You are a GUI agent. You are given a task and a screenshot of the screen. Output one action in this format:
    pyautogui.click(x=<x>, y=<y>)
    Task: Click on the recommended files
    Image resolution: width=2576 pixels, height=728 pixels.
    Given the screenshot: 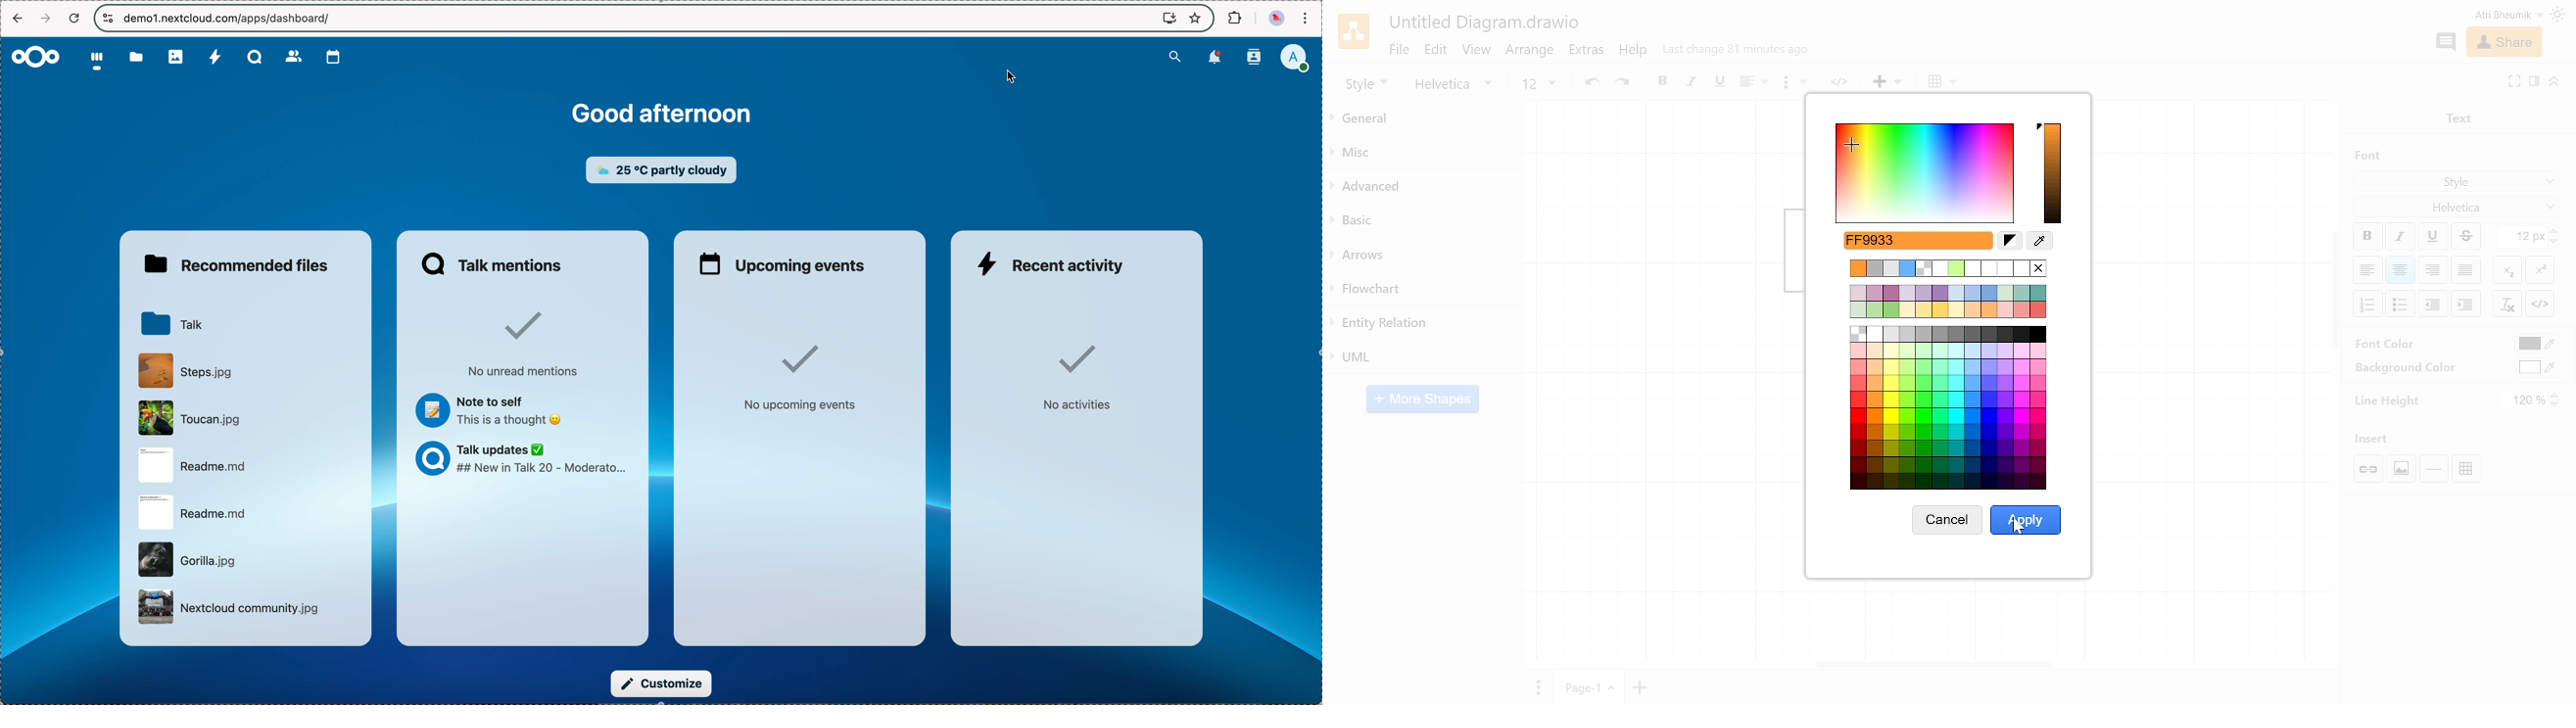 What is the action you would take?
    pyautogui.click(x=228, y=263)
    